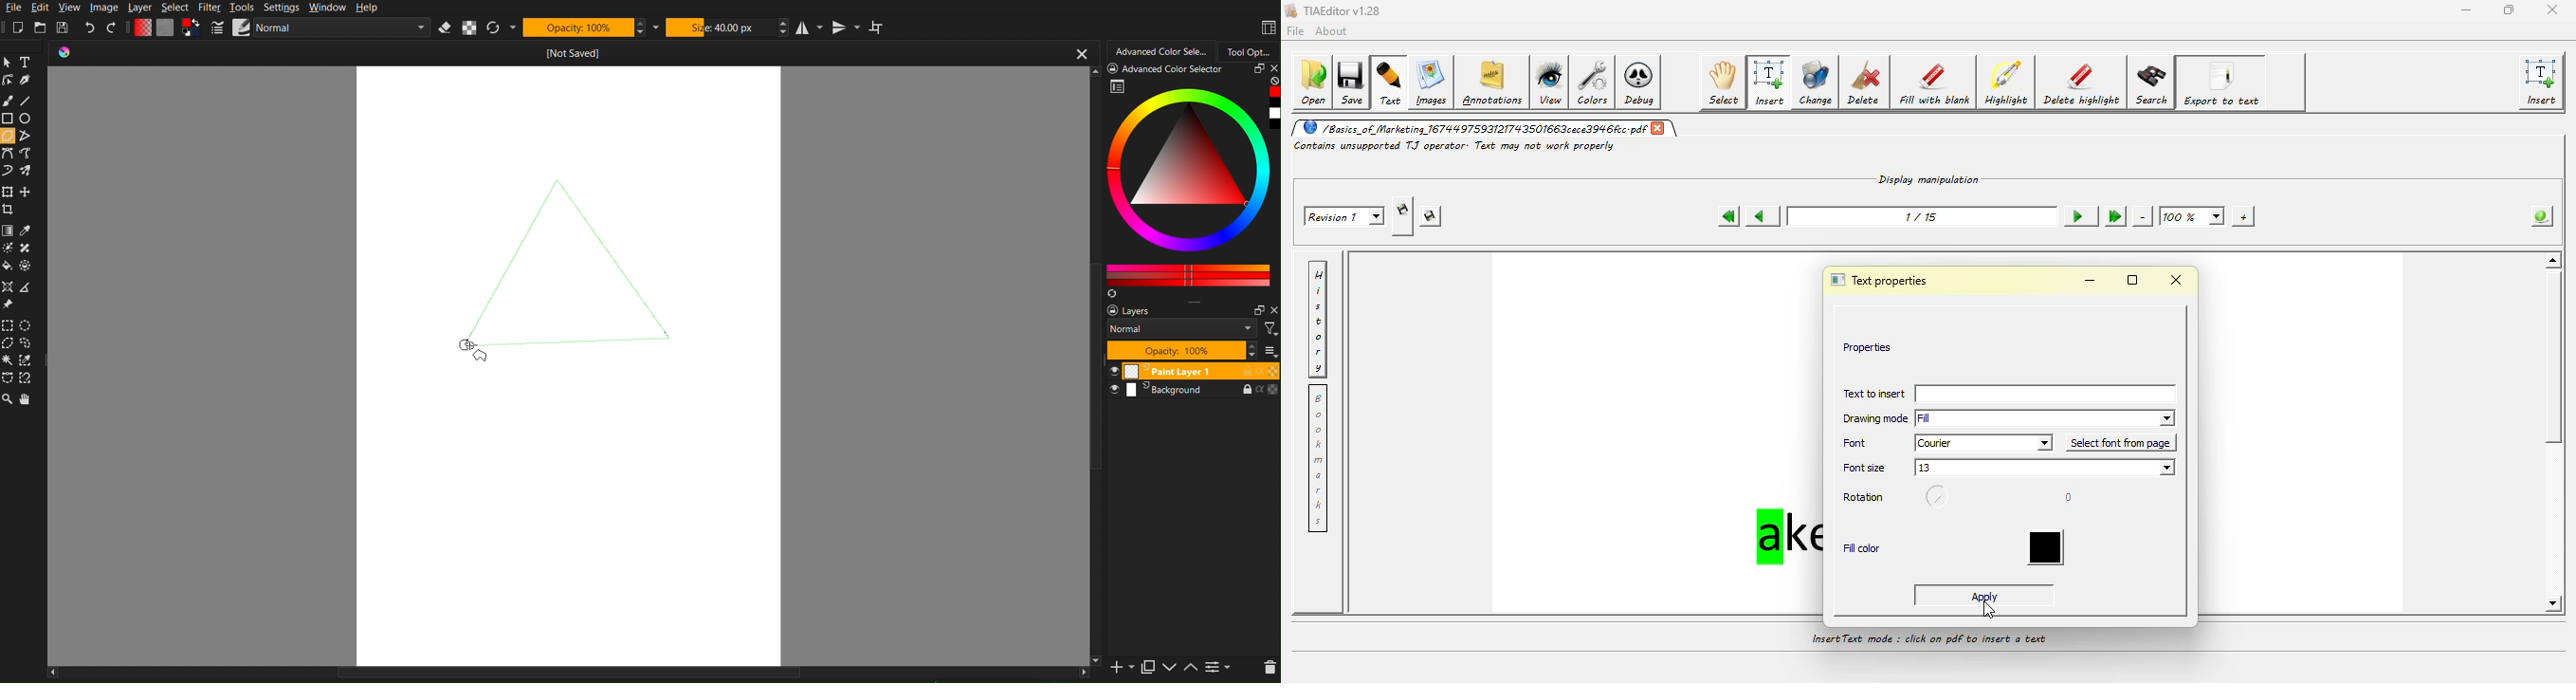 The width and height of the screenshot is (2576, 700). I want to click on move layer down, so click(1170, 669).